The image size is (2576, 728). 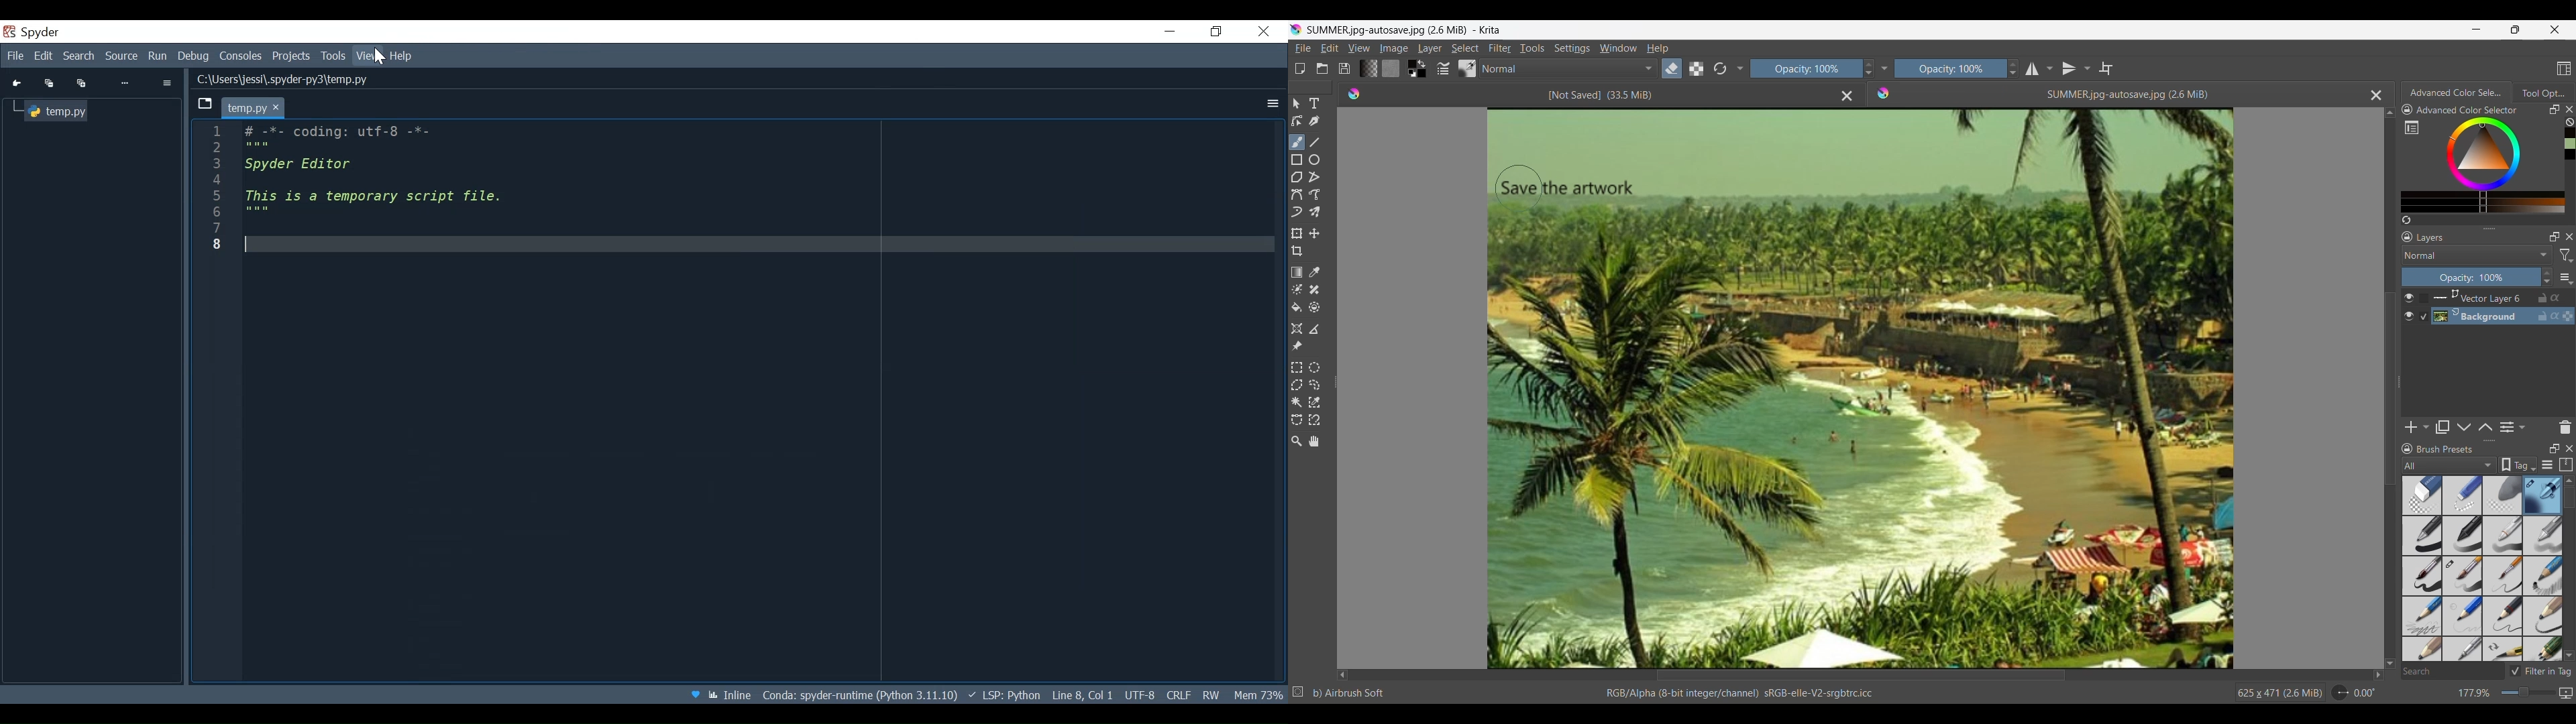 I want to click on Similar color selection tool, so click(x=1314, y=402).